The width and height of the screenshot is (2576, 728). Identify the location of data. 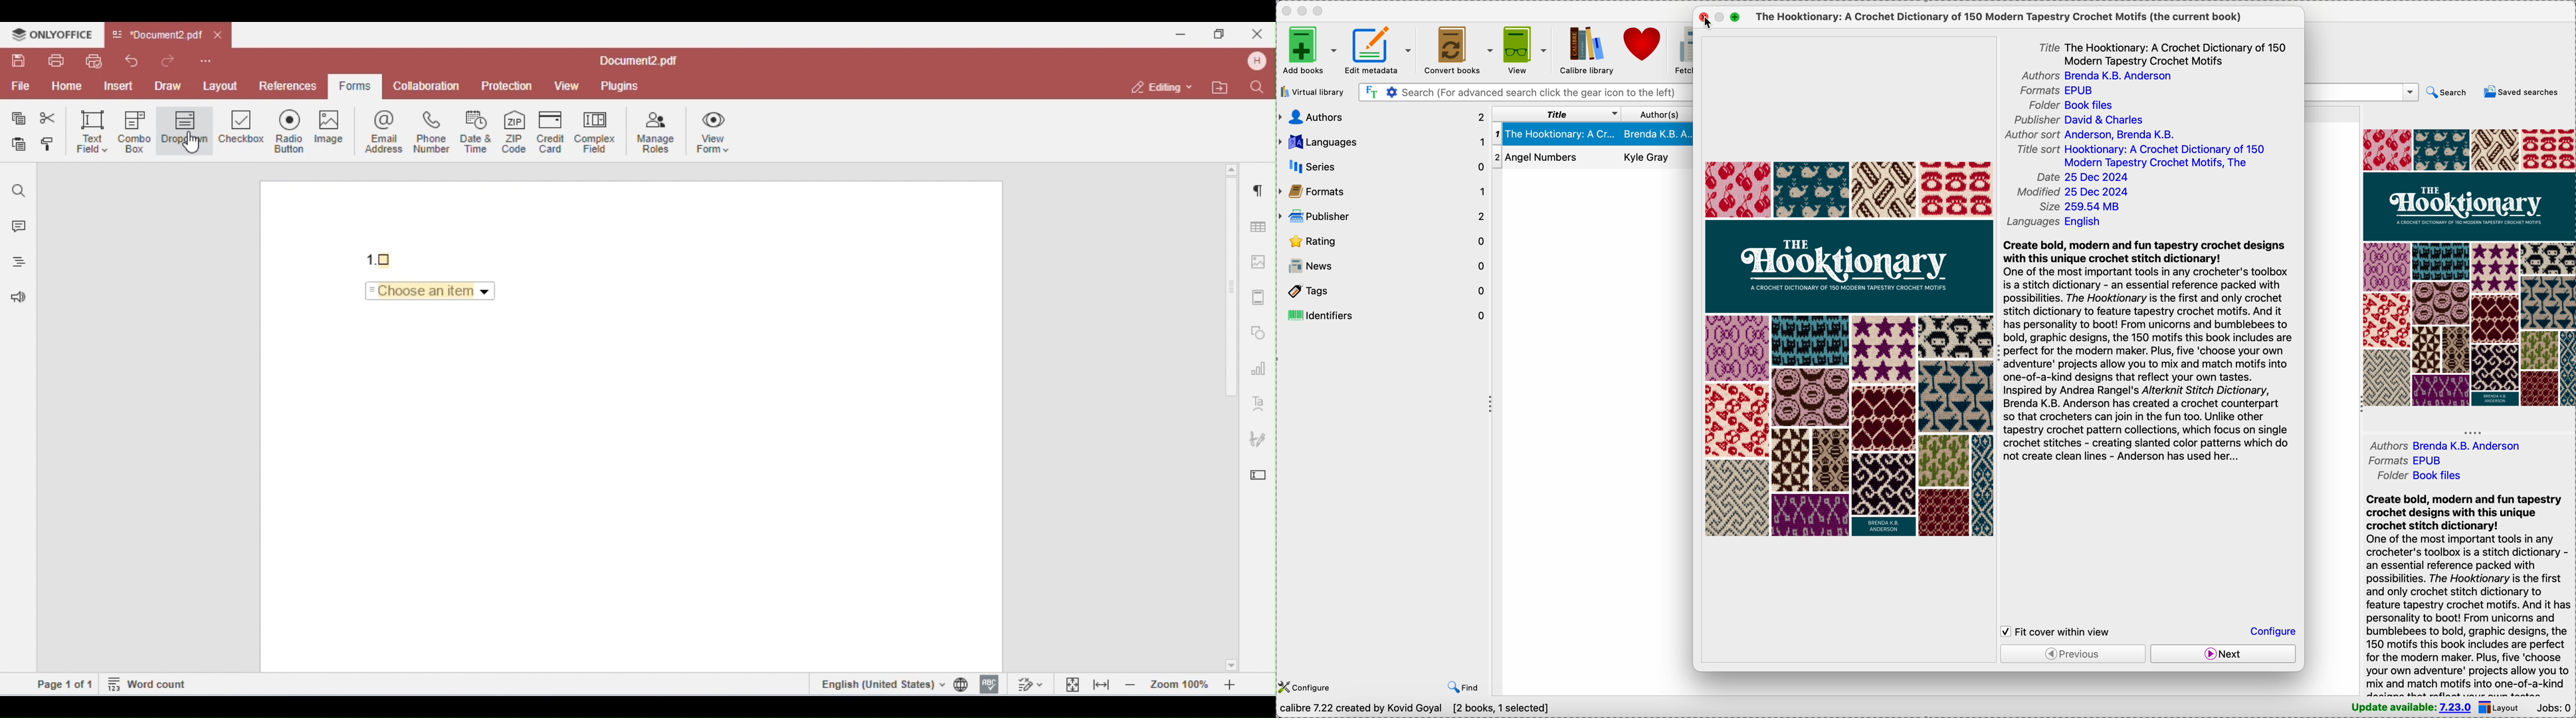
(1390, 710).